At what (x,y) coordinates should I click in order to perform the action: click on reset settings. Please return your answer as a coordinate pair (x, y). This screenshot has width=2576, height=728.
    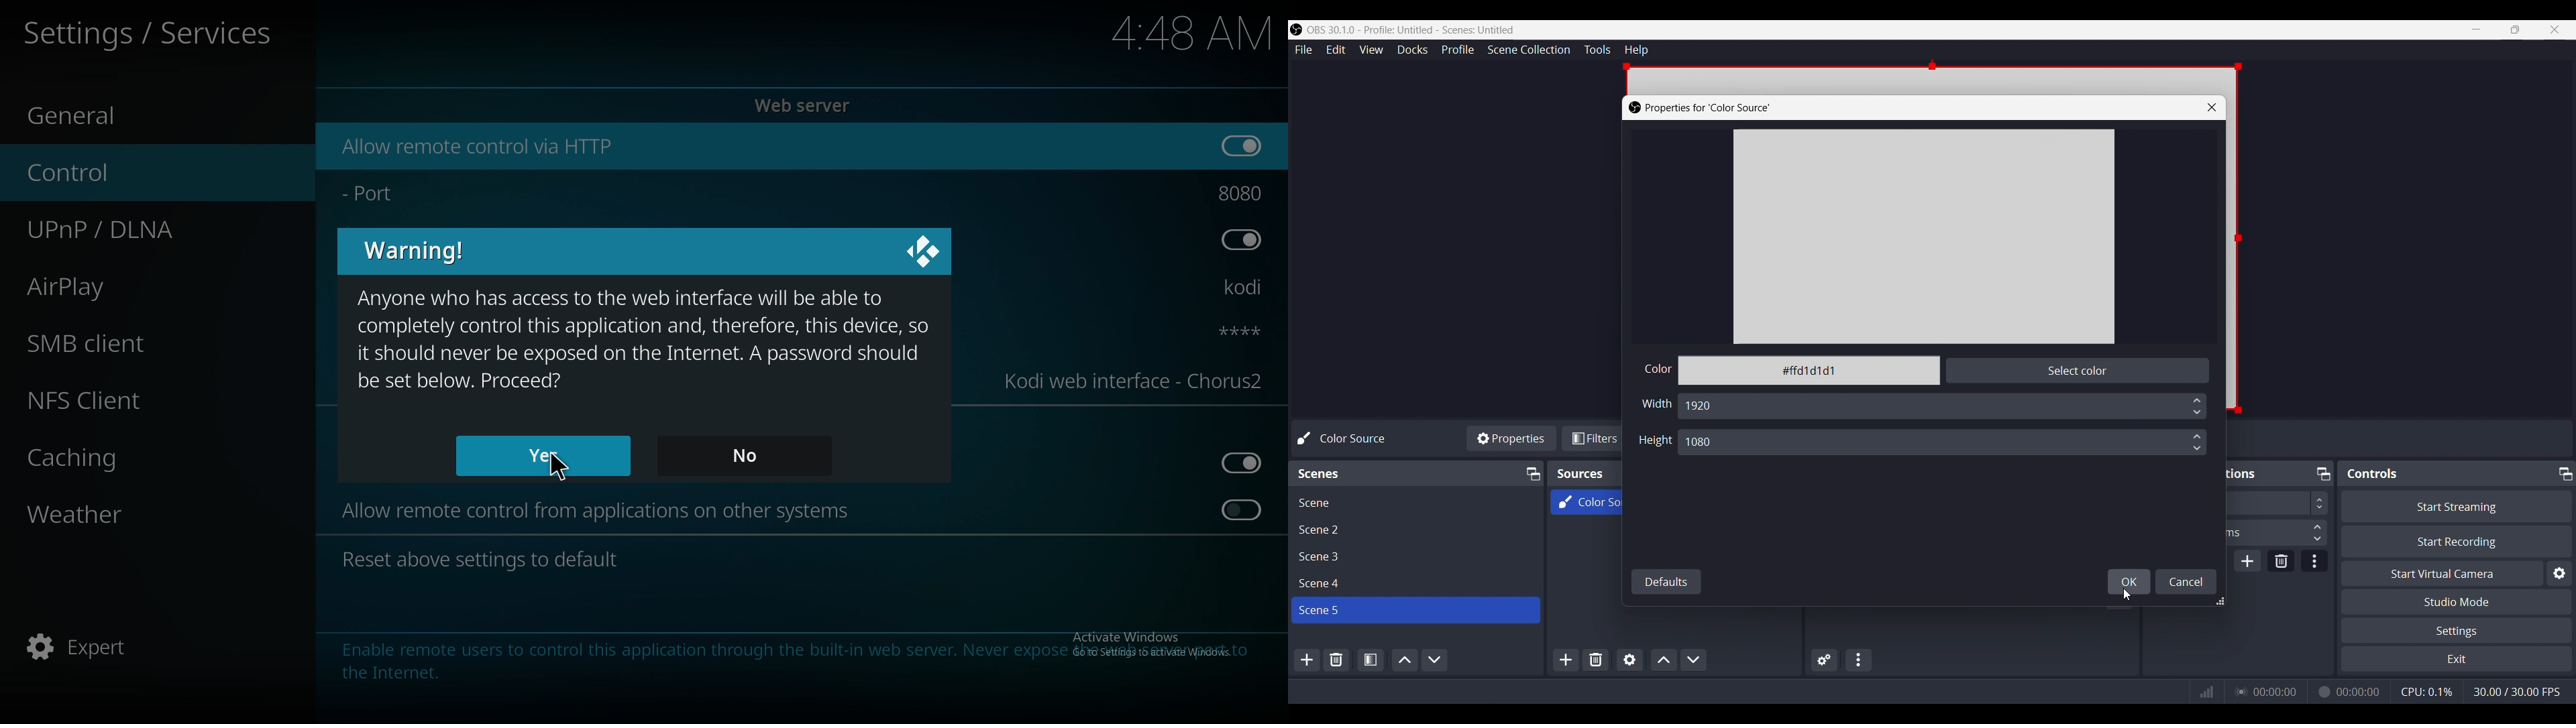
    Looking at the image, I should click on (484, 558).